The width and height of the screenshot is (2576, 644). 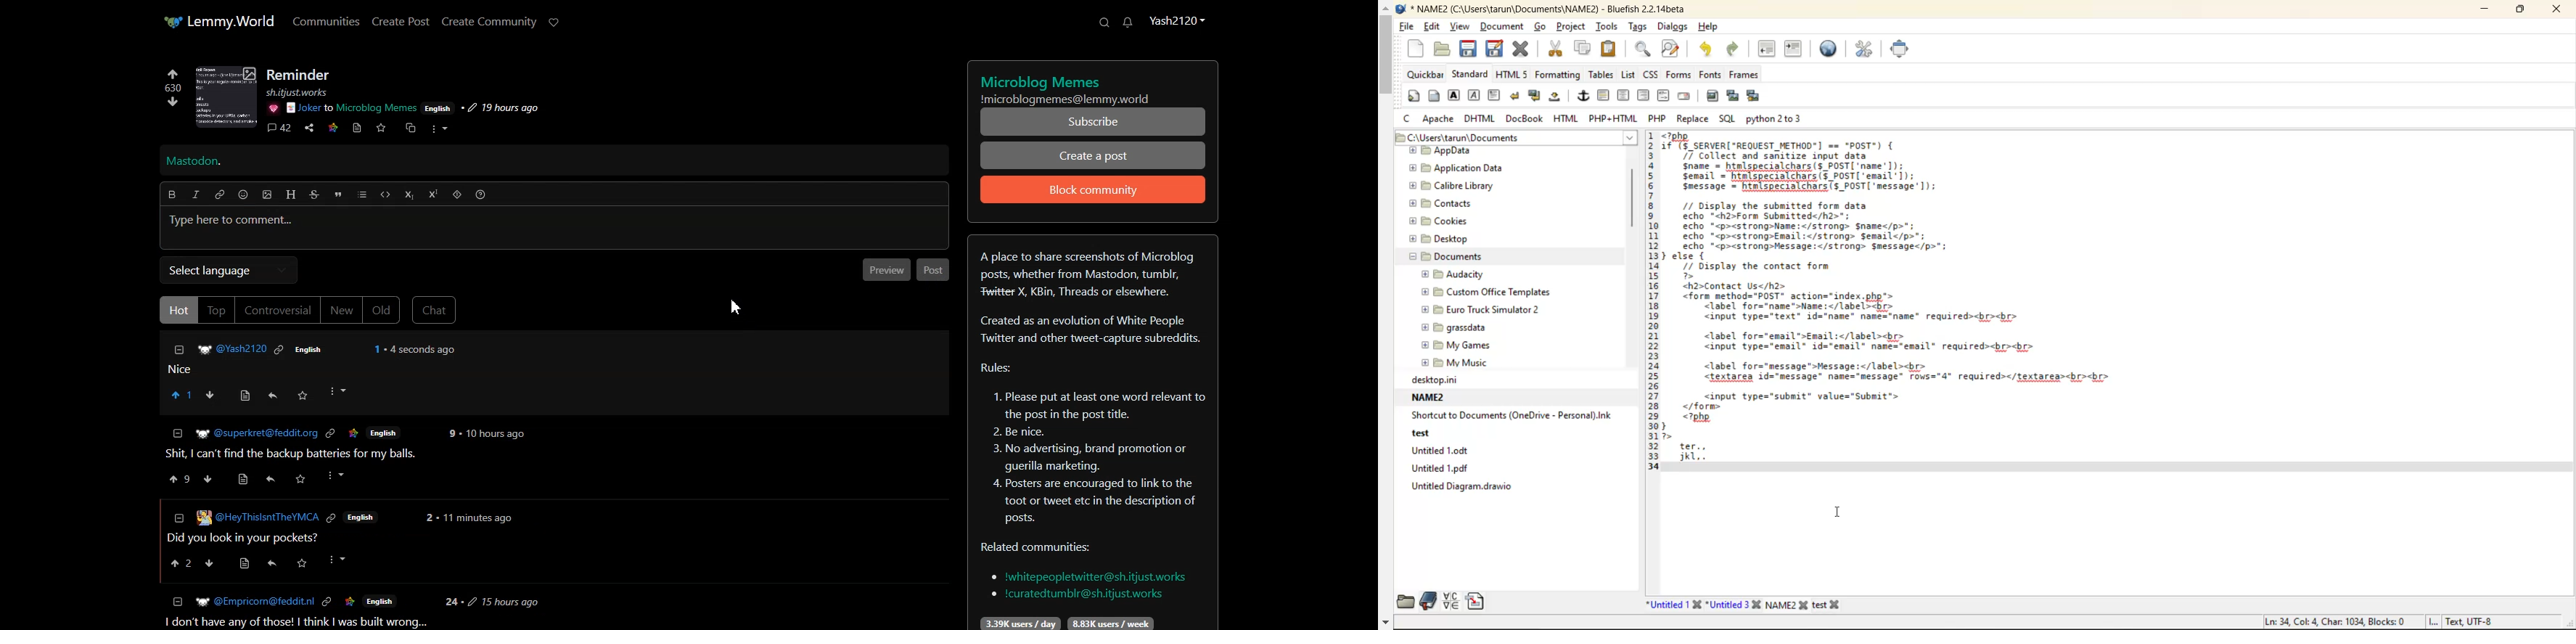 What do you see at coordinates (1569, 25) in the screenshot?
I see `project` at bounding box center [1569, 25].